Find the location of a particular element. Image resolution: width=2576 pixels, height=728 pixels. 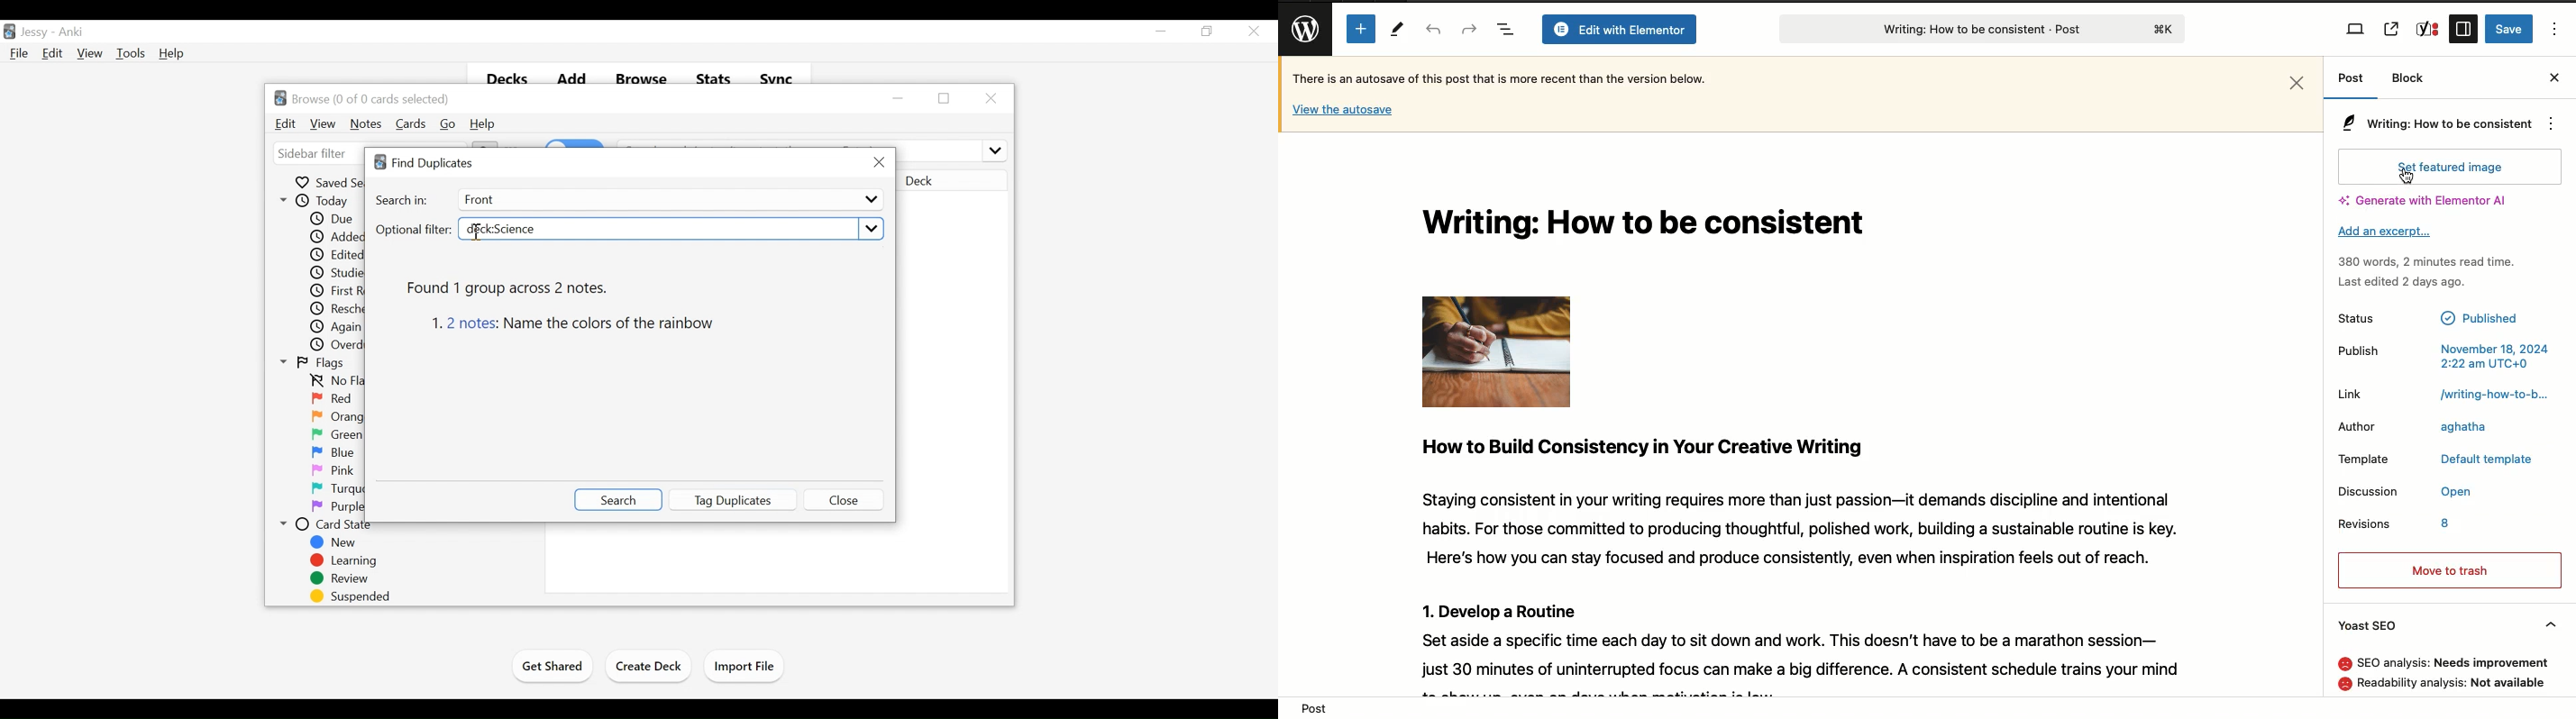

minimize is located at coordinates (900, 97).